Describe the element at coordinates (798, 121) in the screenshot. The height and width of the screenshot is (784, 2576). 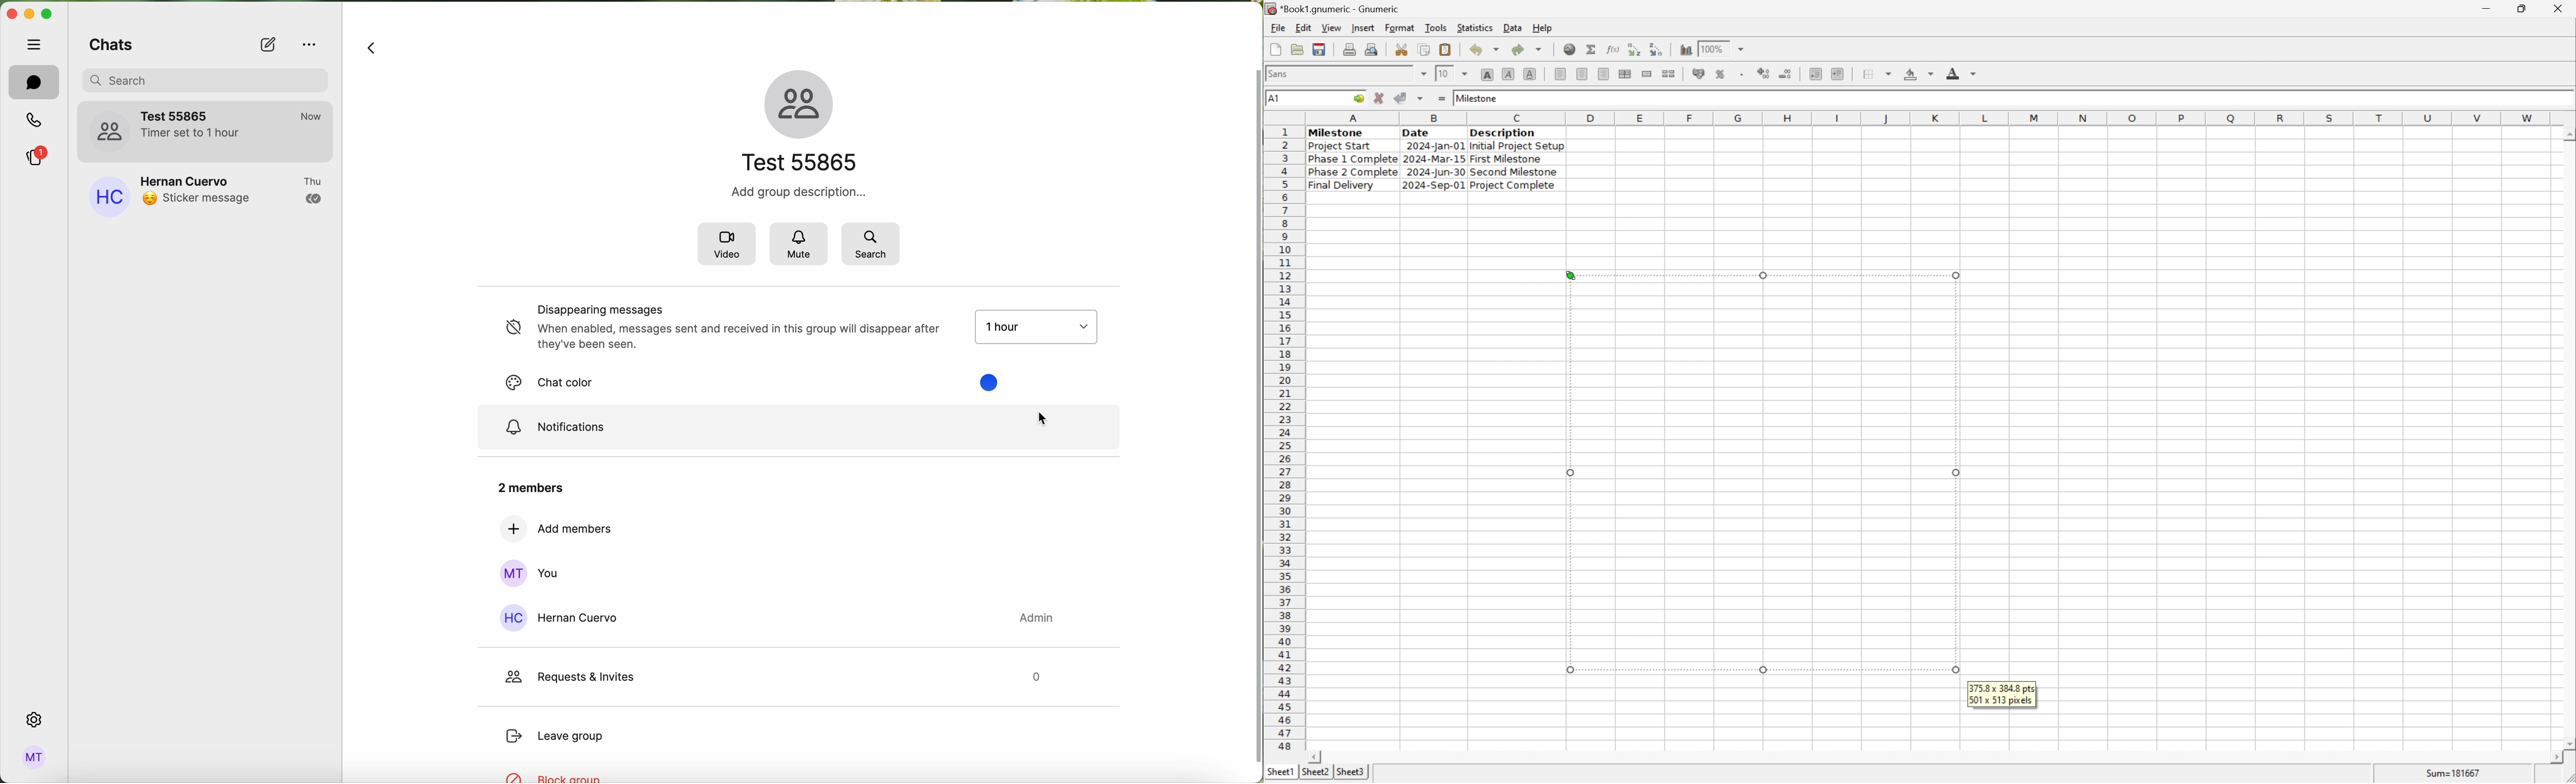
I see `name of the group and icon` at that location.